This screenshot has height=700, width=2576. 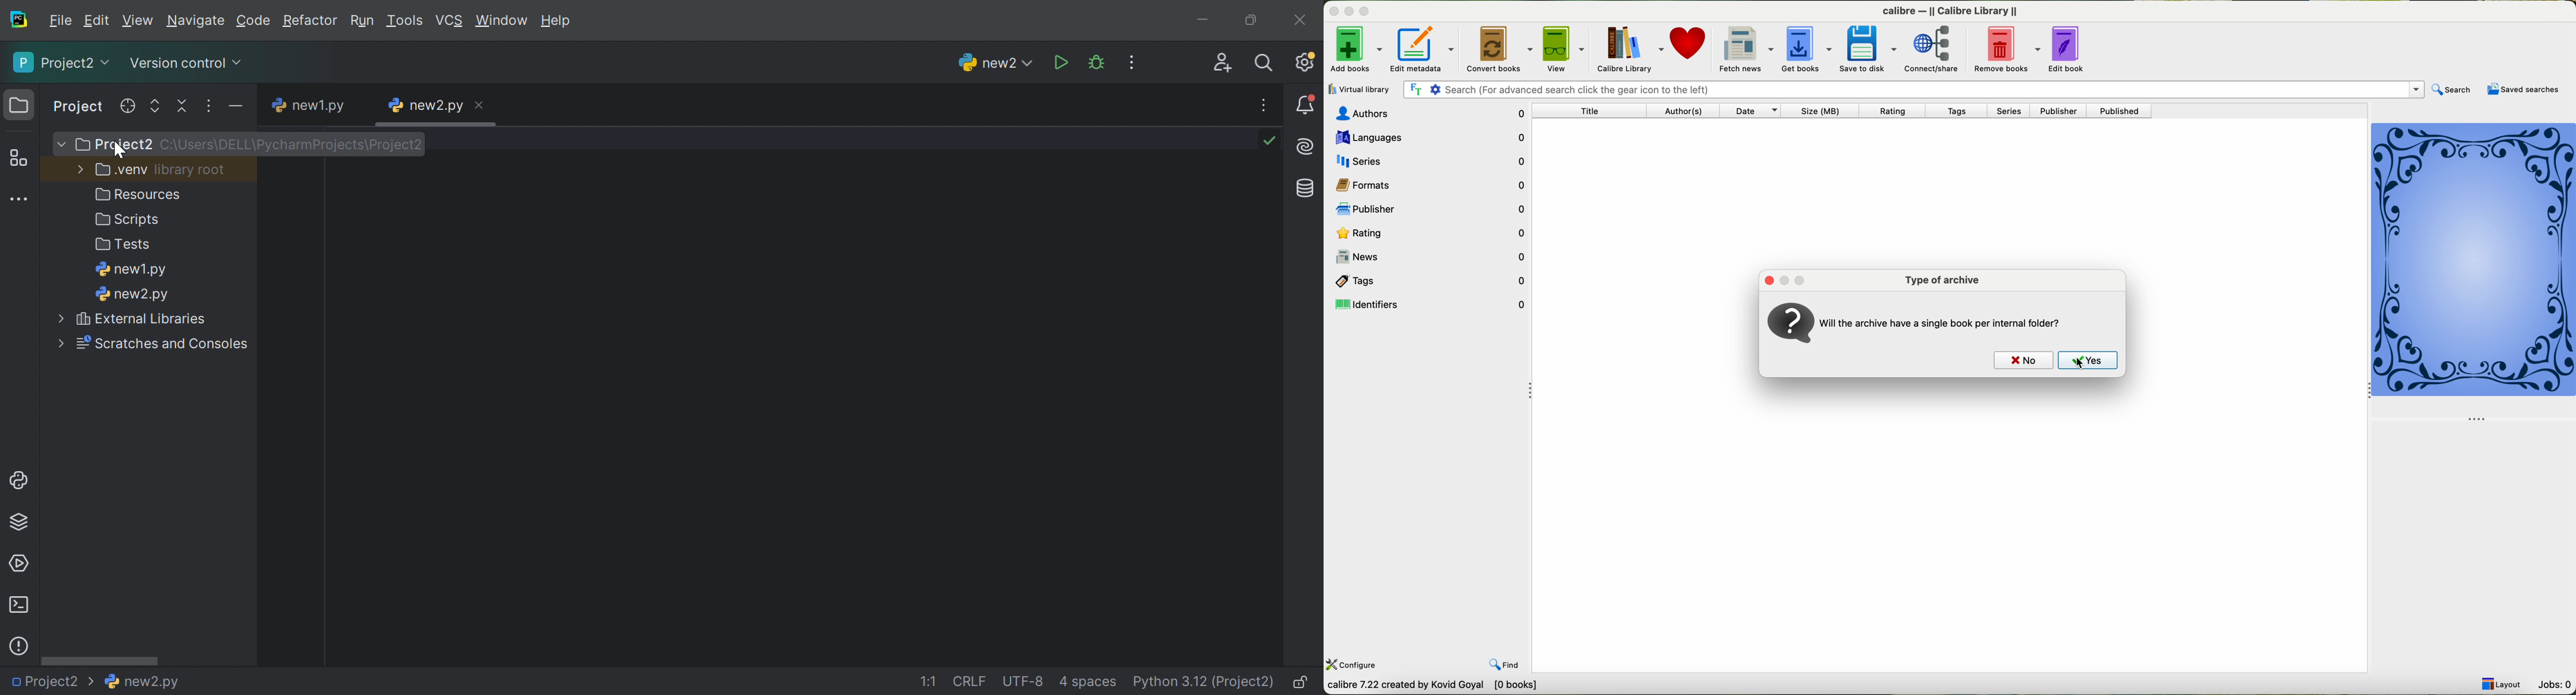 What do you see at coordinates (1441, 687) in the screenshot?
I see `Callibre 7.22 Created by Kavid Goyal [o books]` at bounding box center [1441, 687].